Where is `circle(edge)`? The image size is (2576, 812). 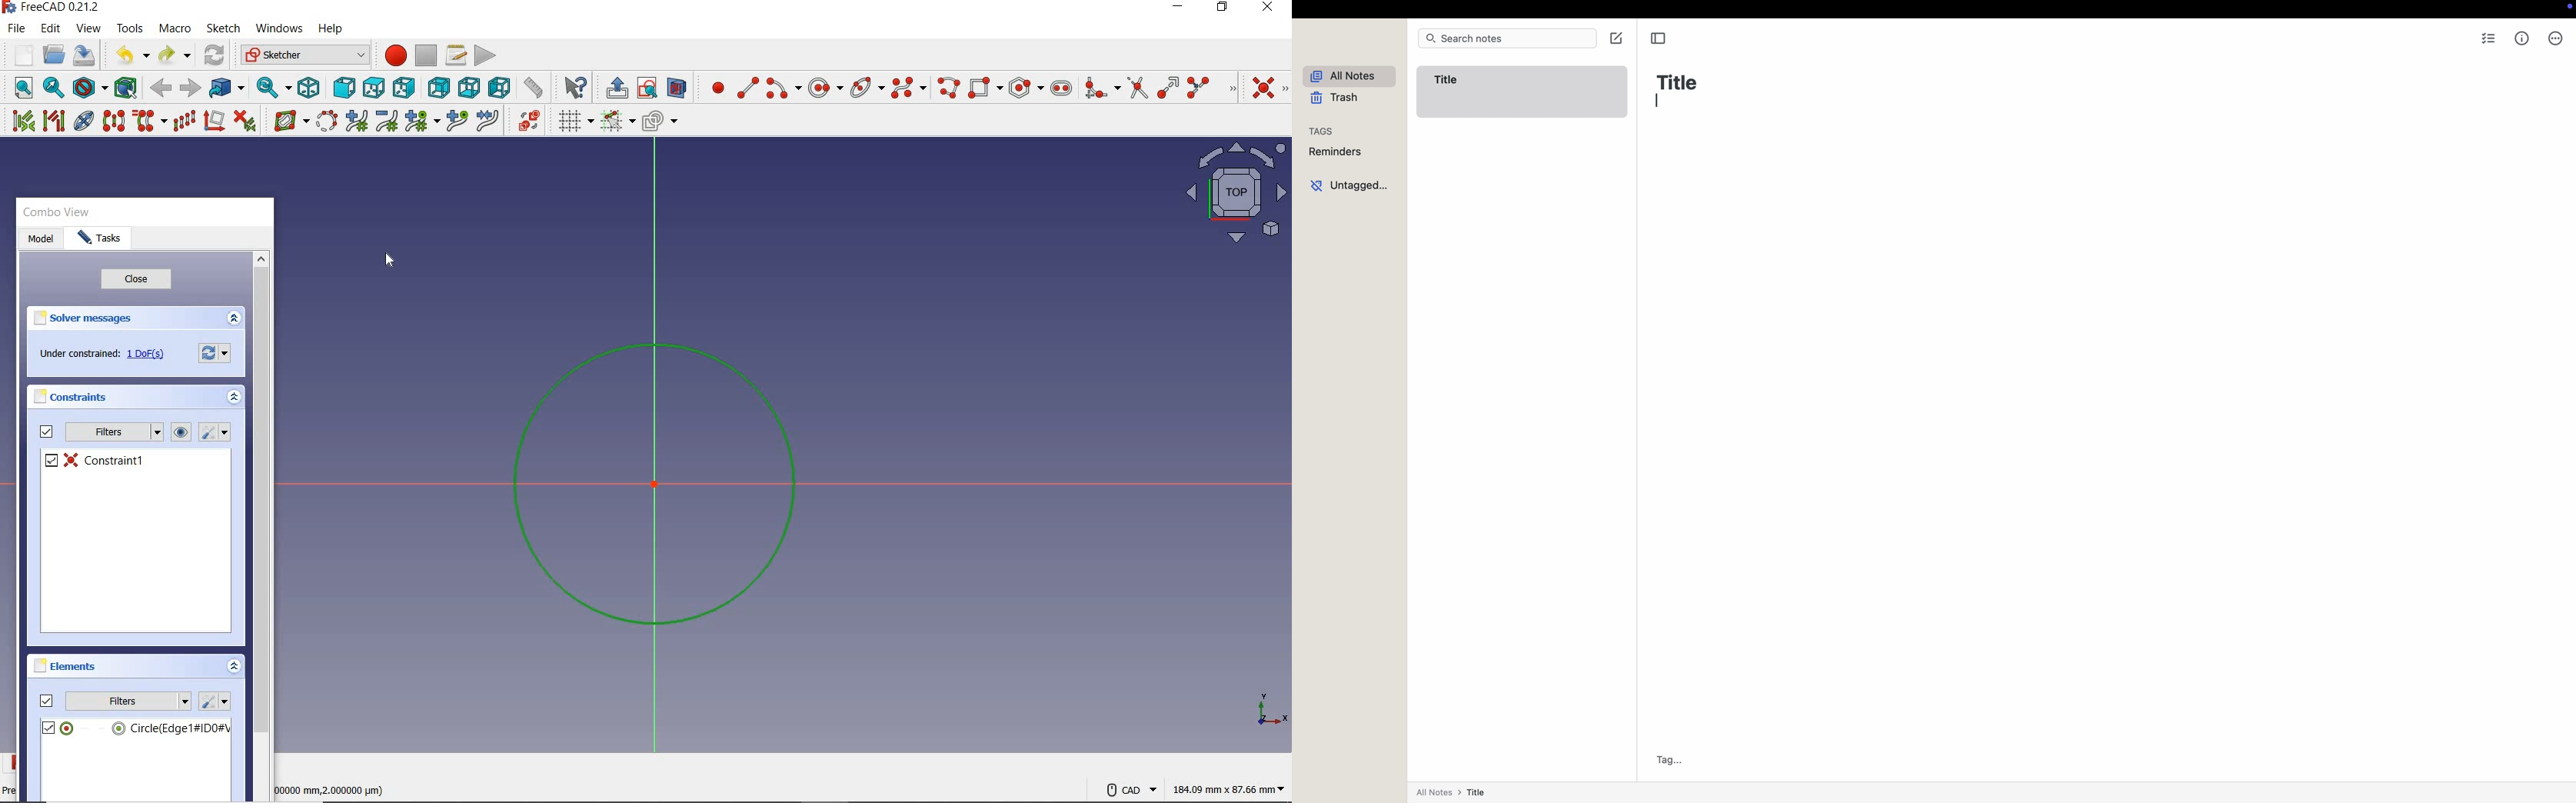
circle(edge) is located at coordinates (135, 727).